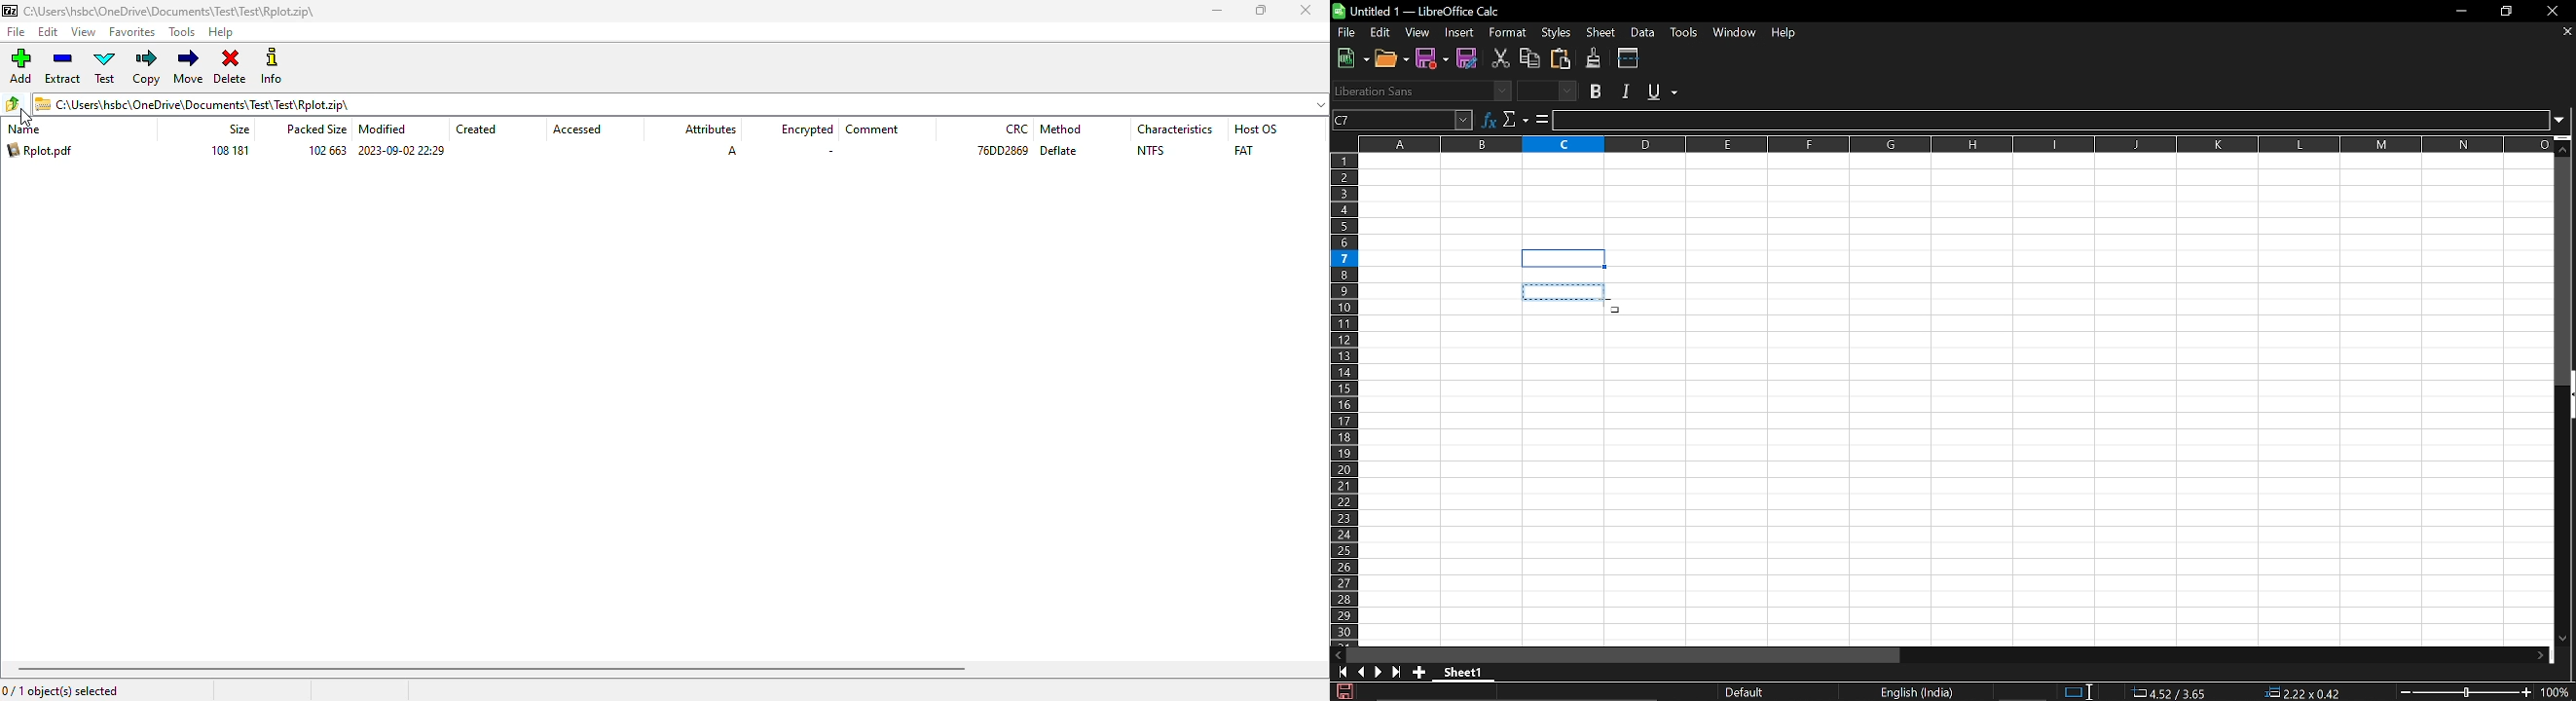 The image size is (2576, 728). Describe the element at coordinates (656, 103) in the screenshot. I see `C:\Users\hsbc\OneDrive\Documents\Test\Test\Rplot.zip\` at that location.